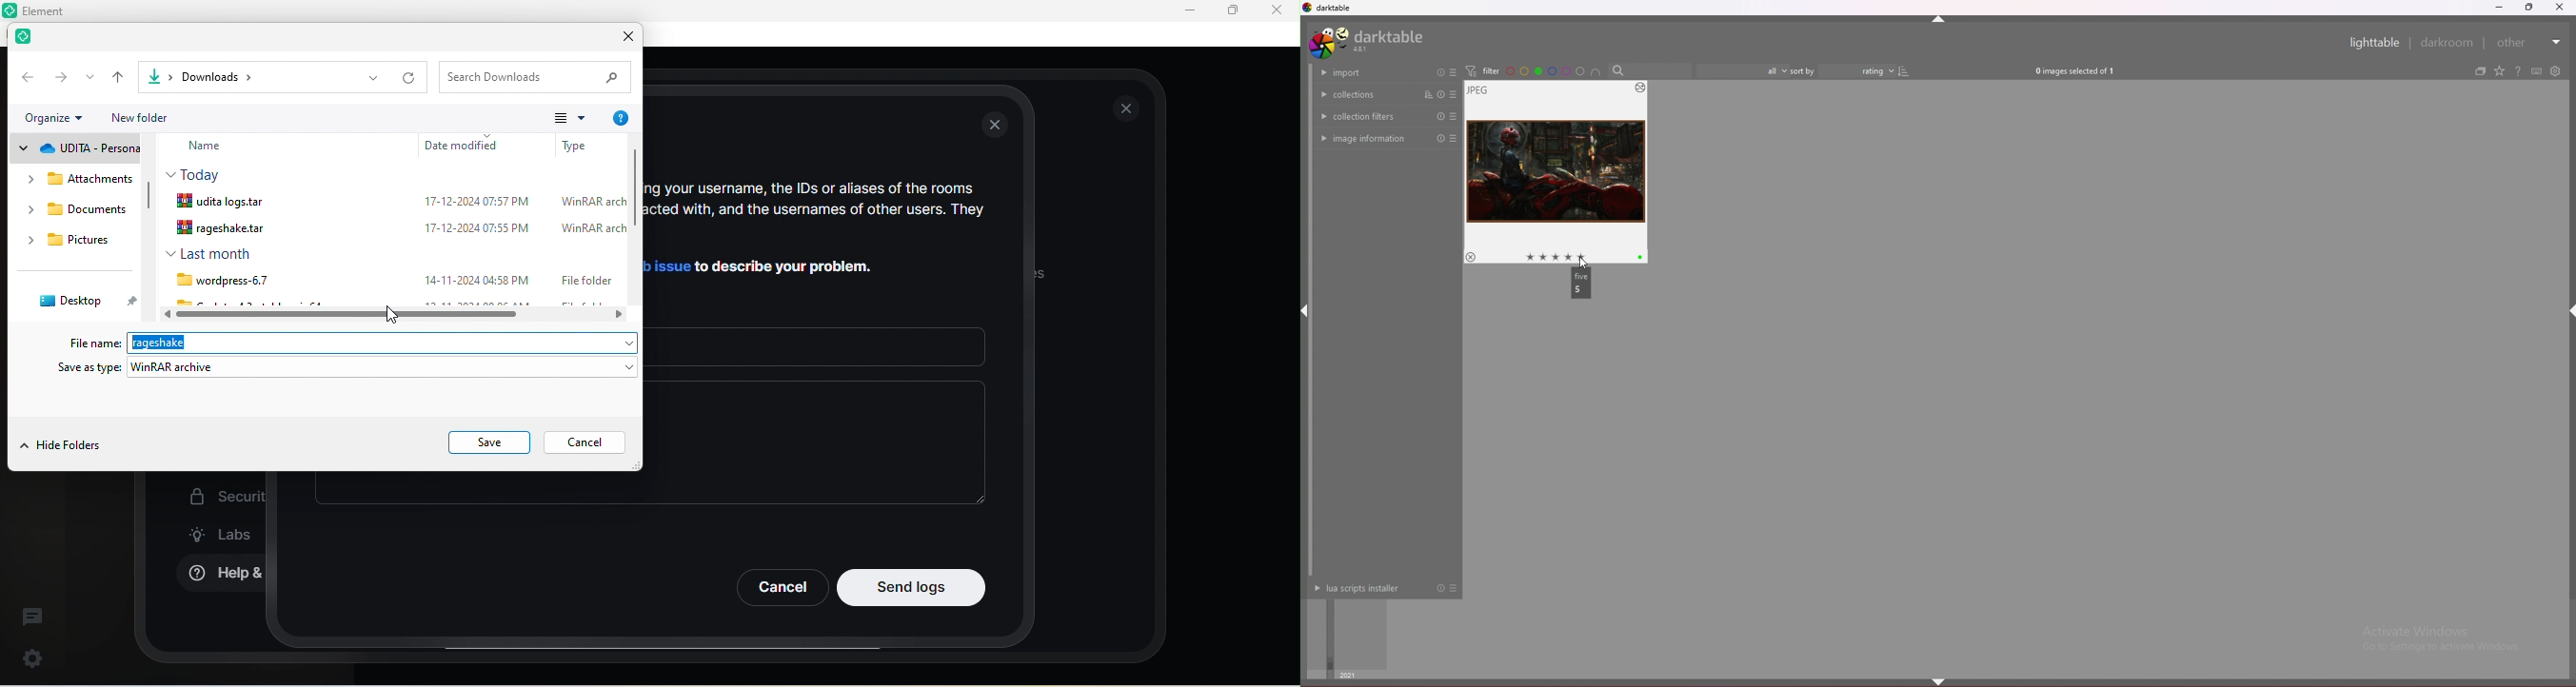  What do you see at coordinates (1586, 261) in the screenshot?
I see `cursor` at bounding box center [1586, 261].